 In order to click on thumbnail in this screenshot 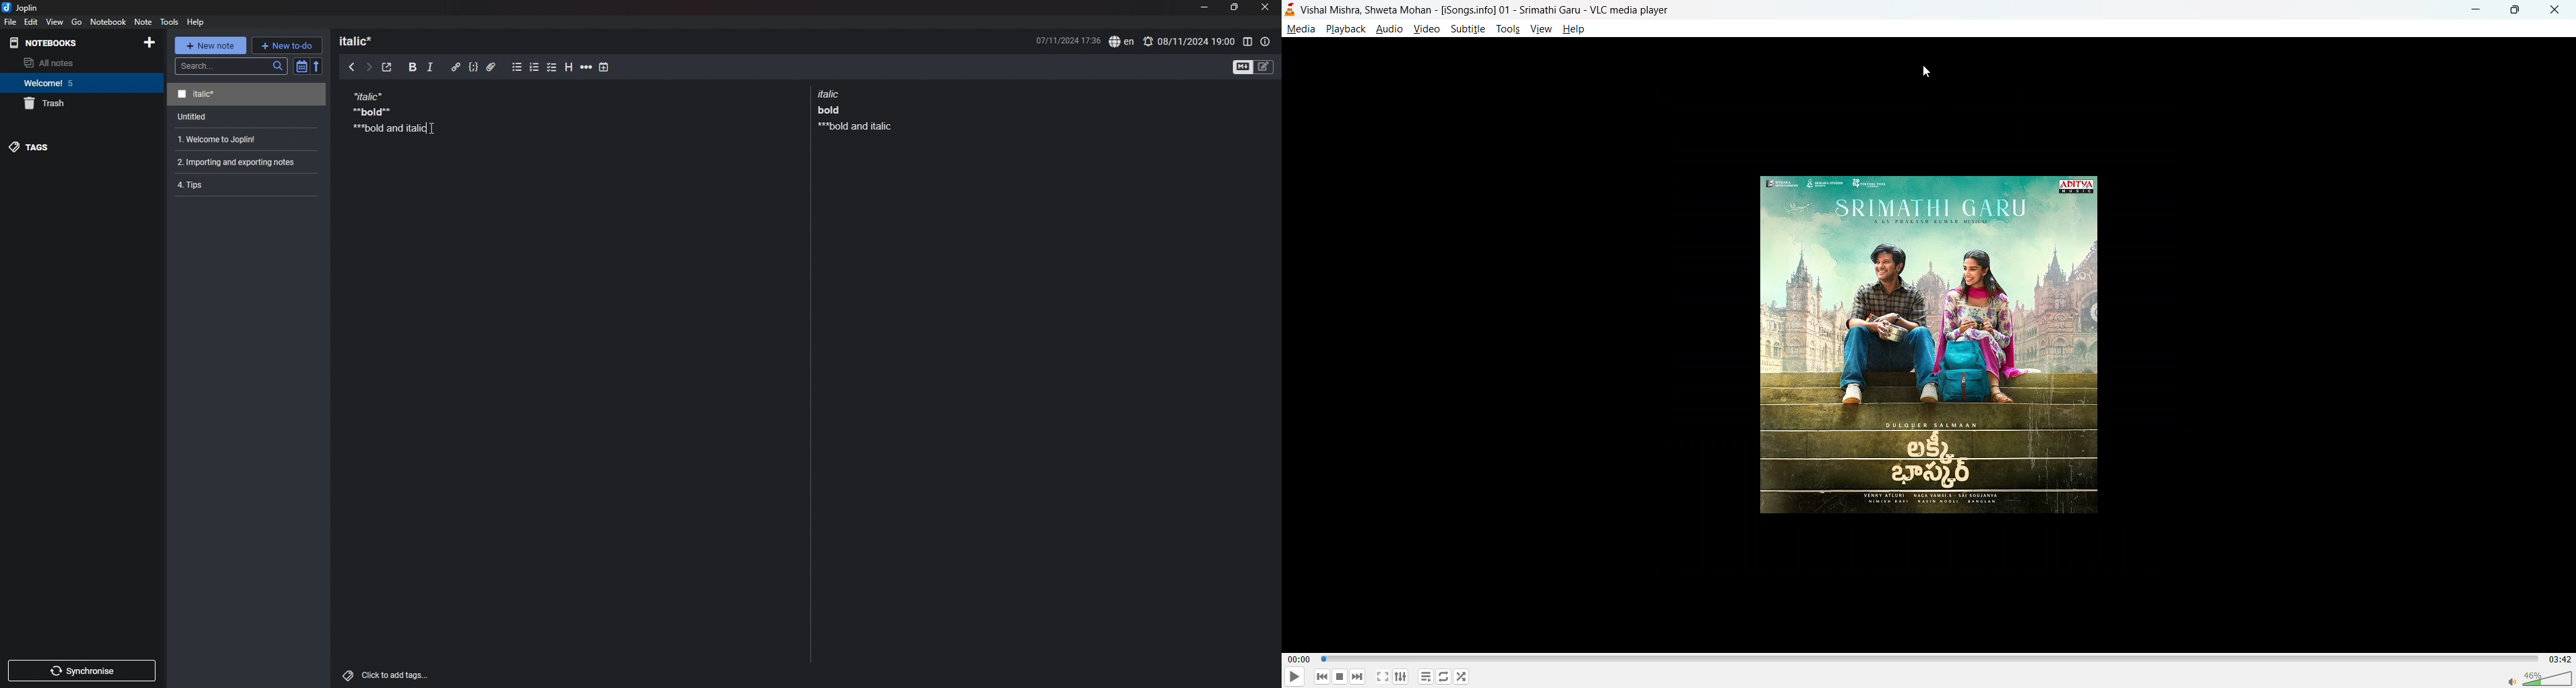, I will do `click(1933, 348)`.